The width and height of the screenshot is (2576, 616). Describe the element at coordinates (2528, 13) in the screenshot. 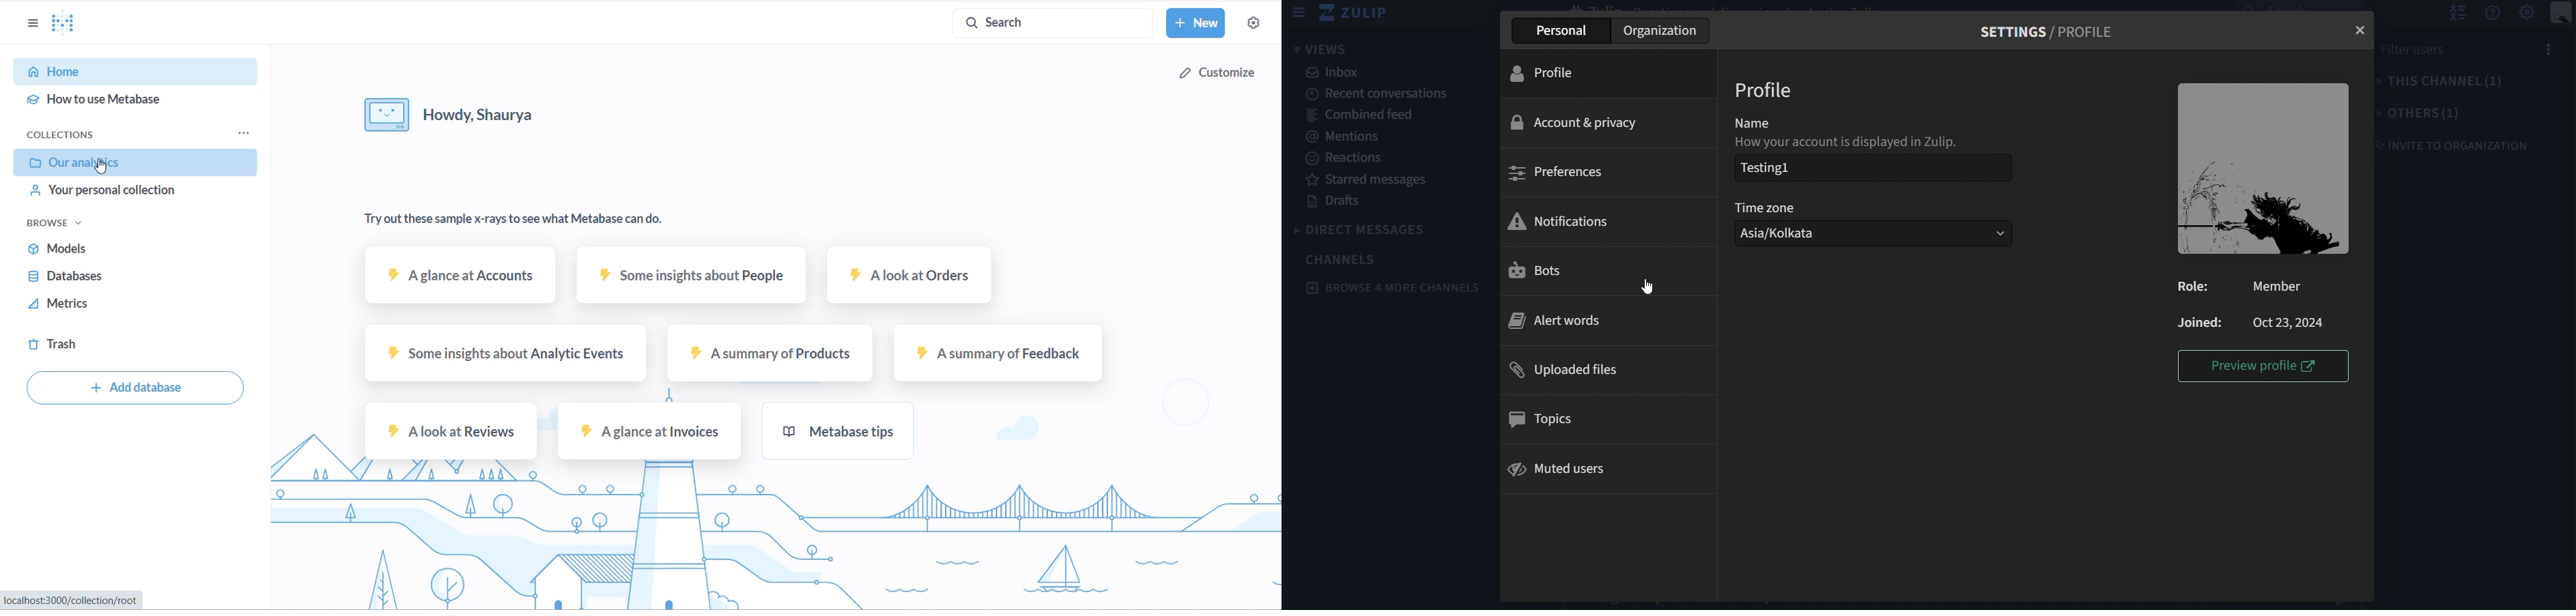

I see `Settings` at that location.